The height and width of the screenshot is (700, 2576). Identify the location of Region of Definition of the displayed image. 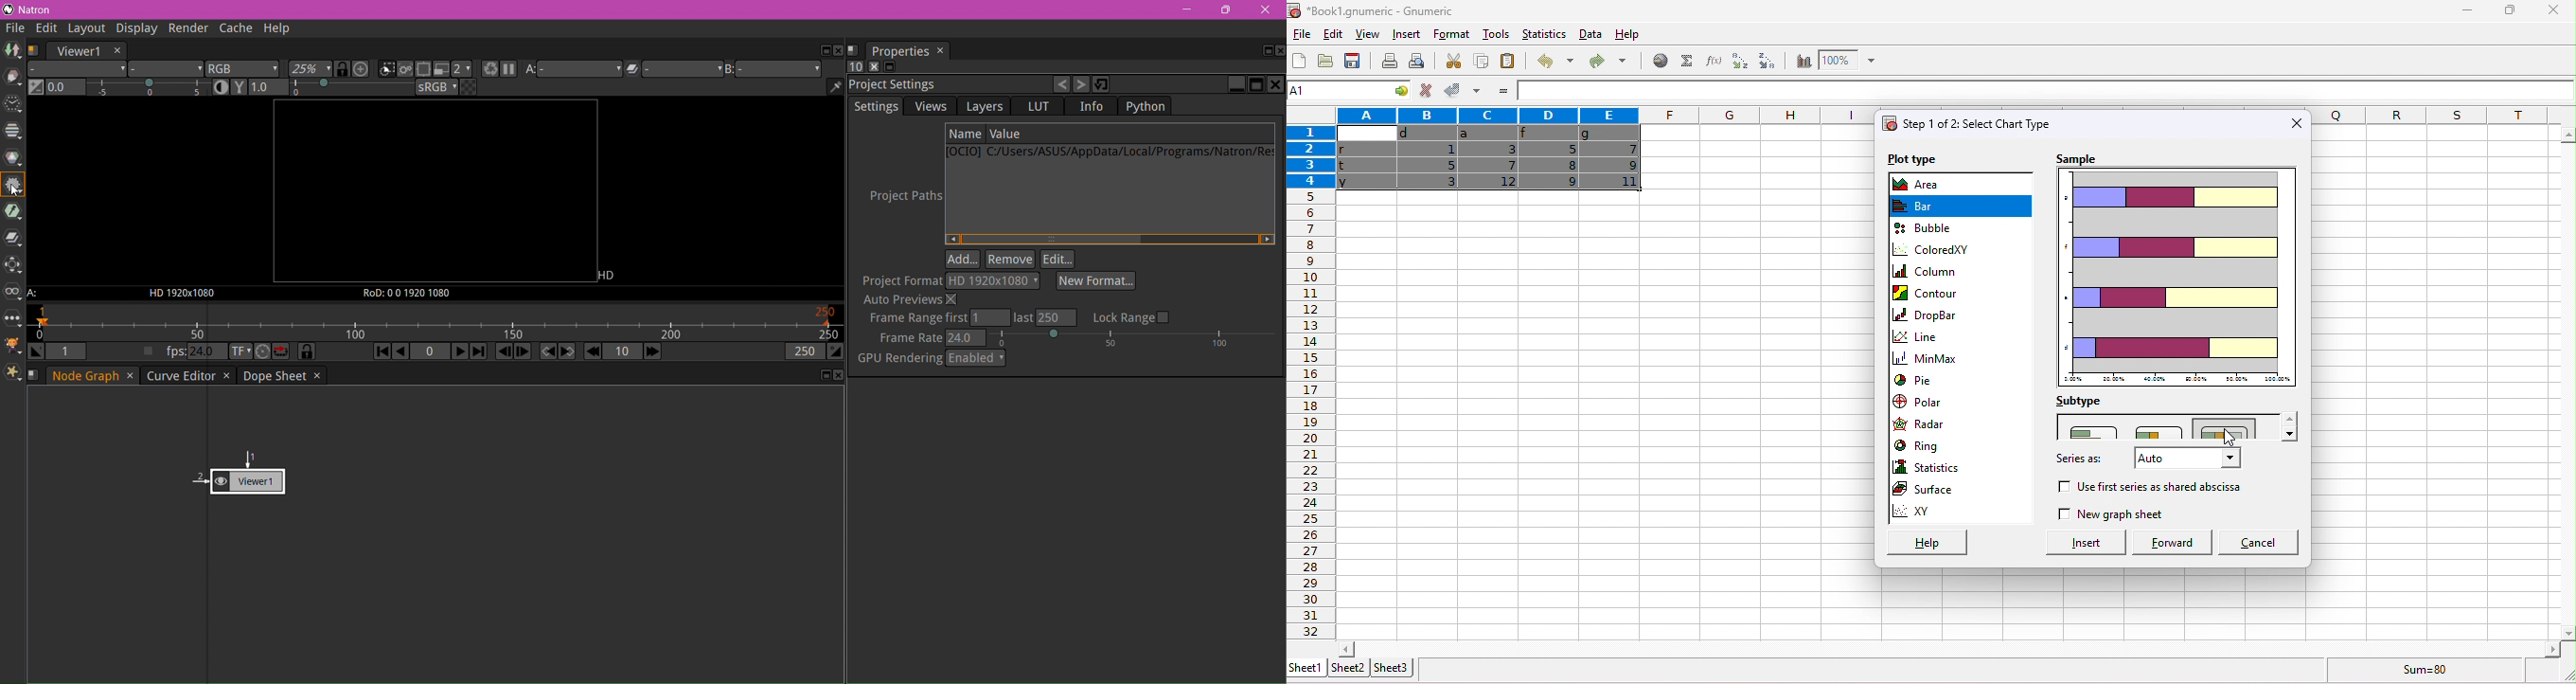
(413, 293).